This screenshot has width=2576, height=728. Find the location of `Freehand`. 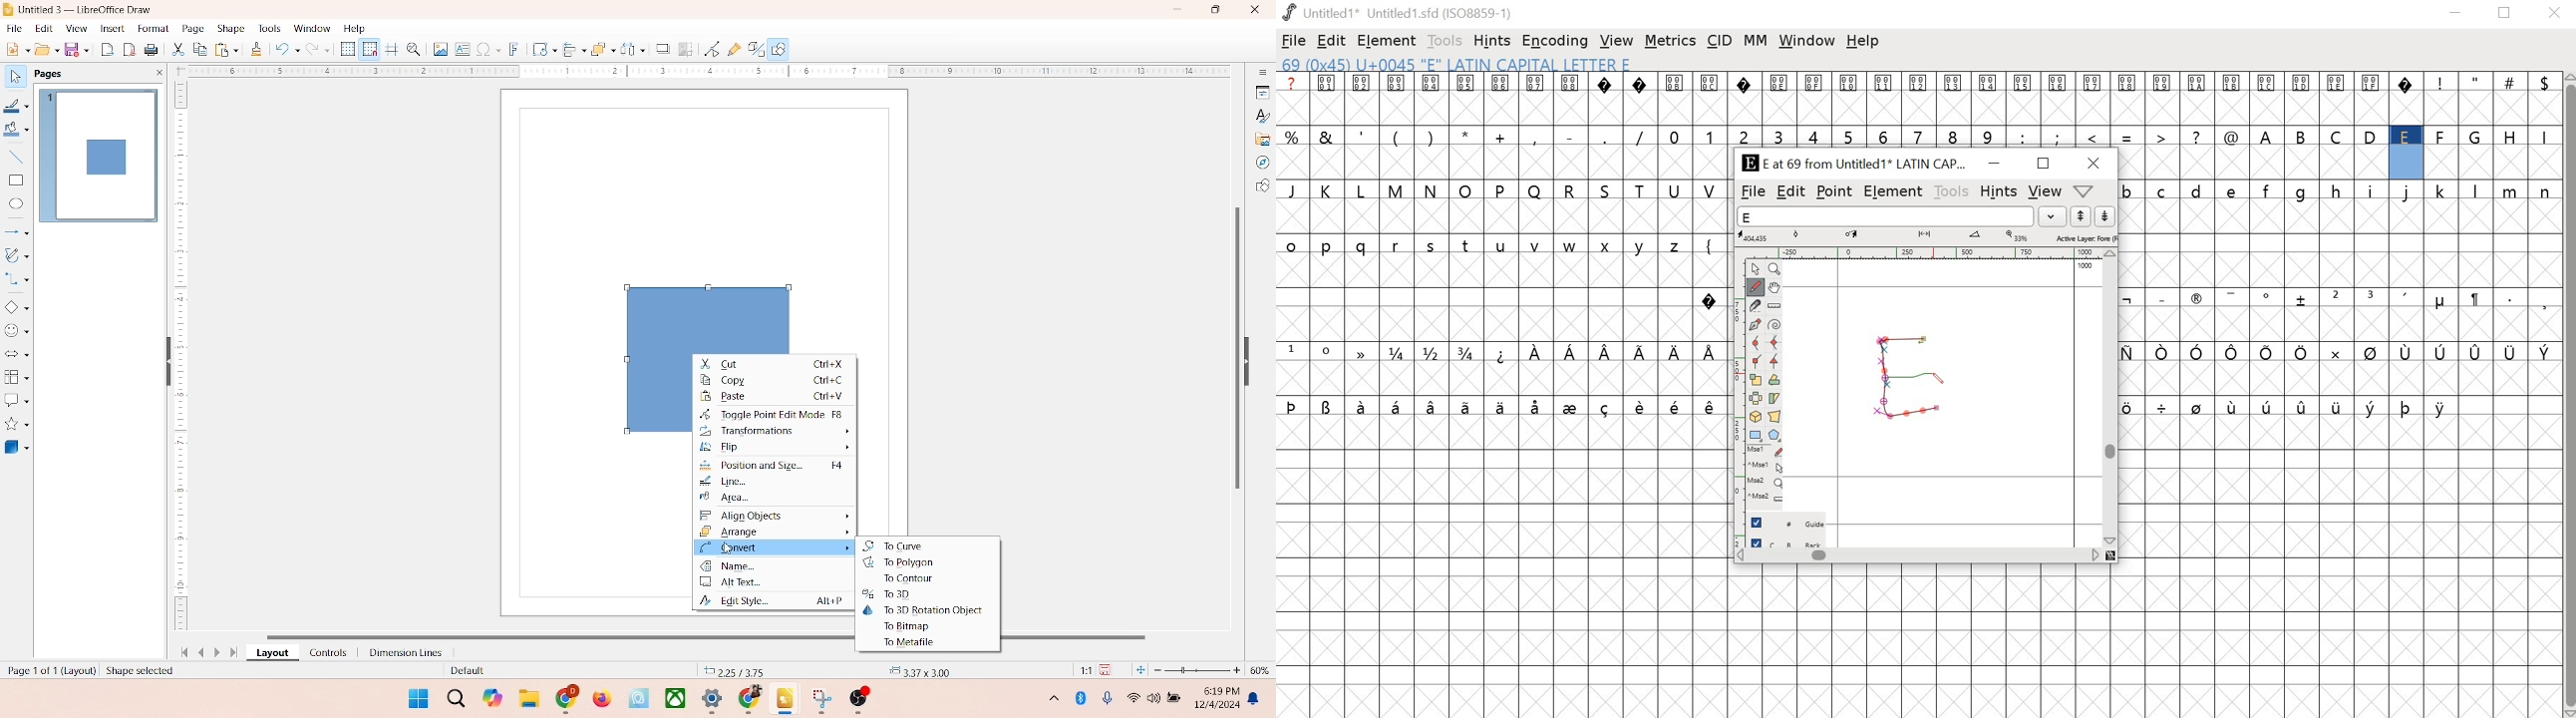

Freehand is located at coordinates (1757, 288).